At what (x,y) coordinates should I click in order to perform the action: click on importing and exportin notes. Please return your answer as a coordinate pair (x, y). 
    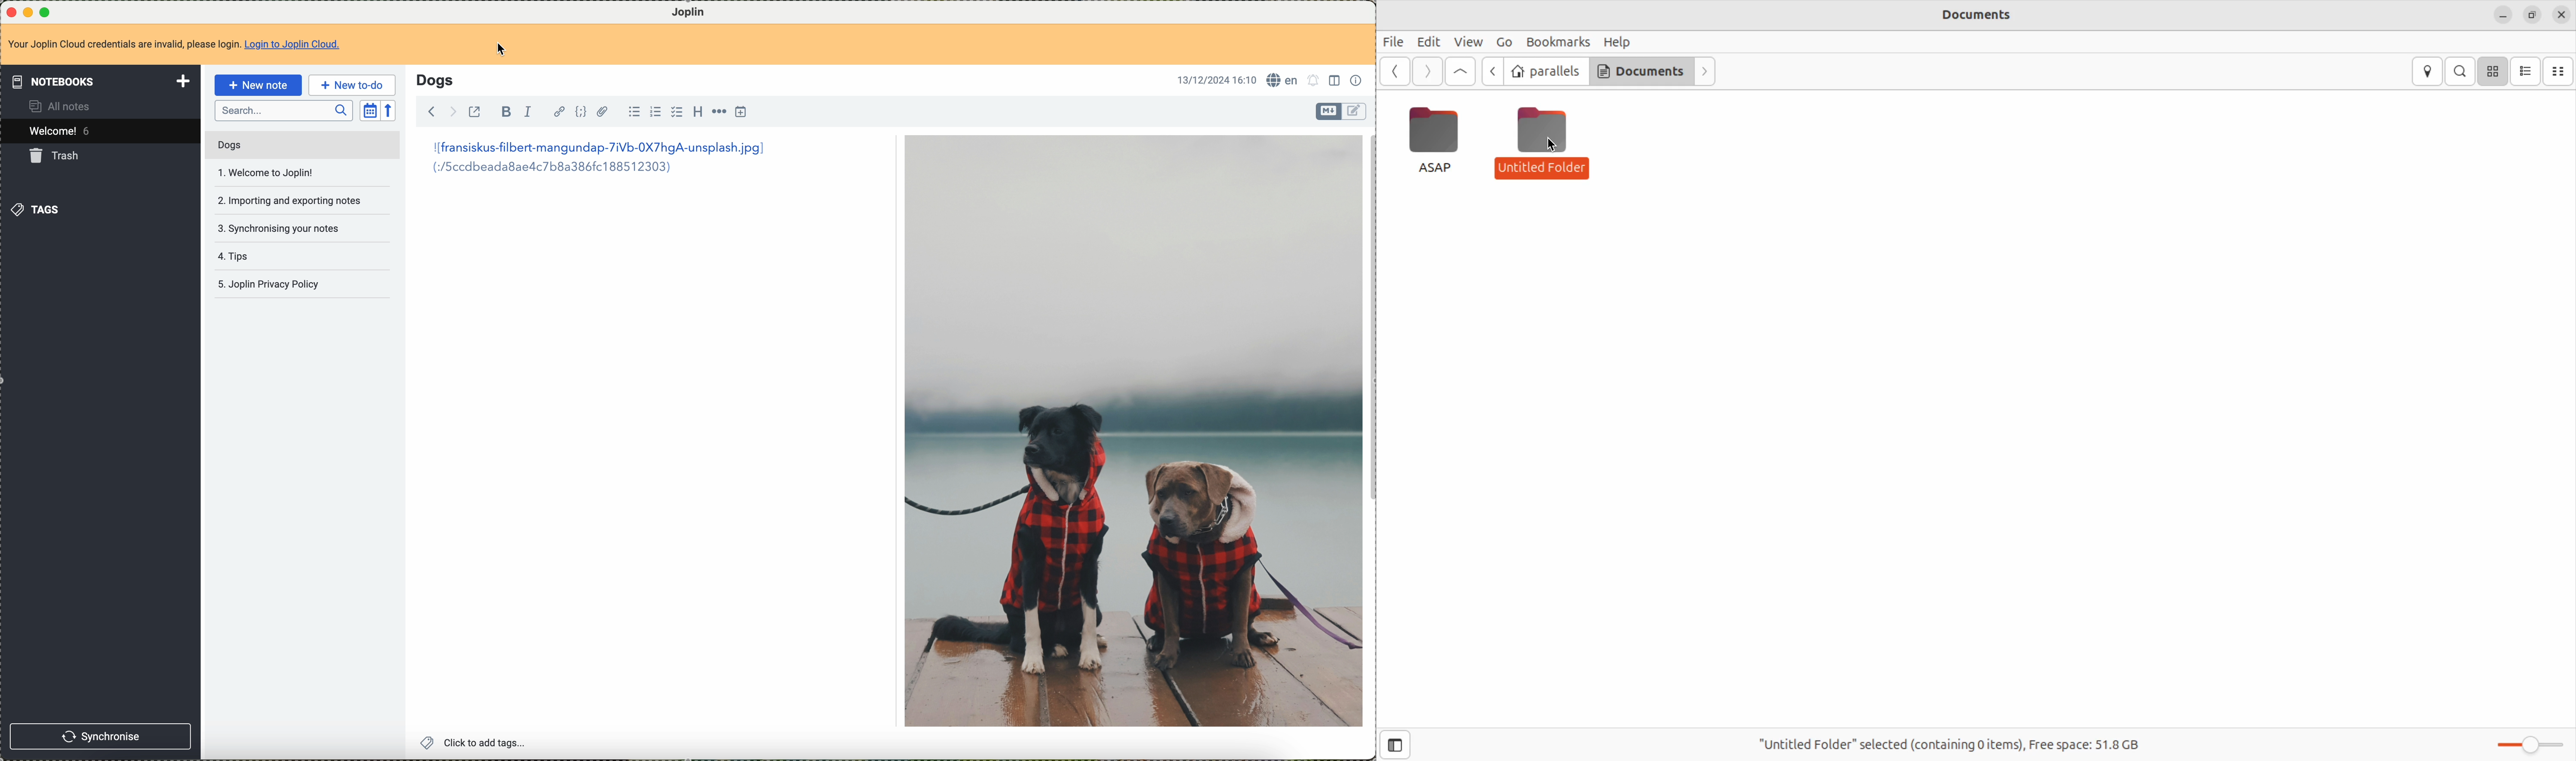
    Looking at the image, I should click on (292, 196).